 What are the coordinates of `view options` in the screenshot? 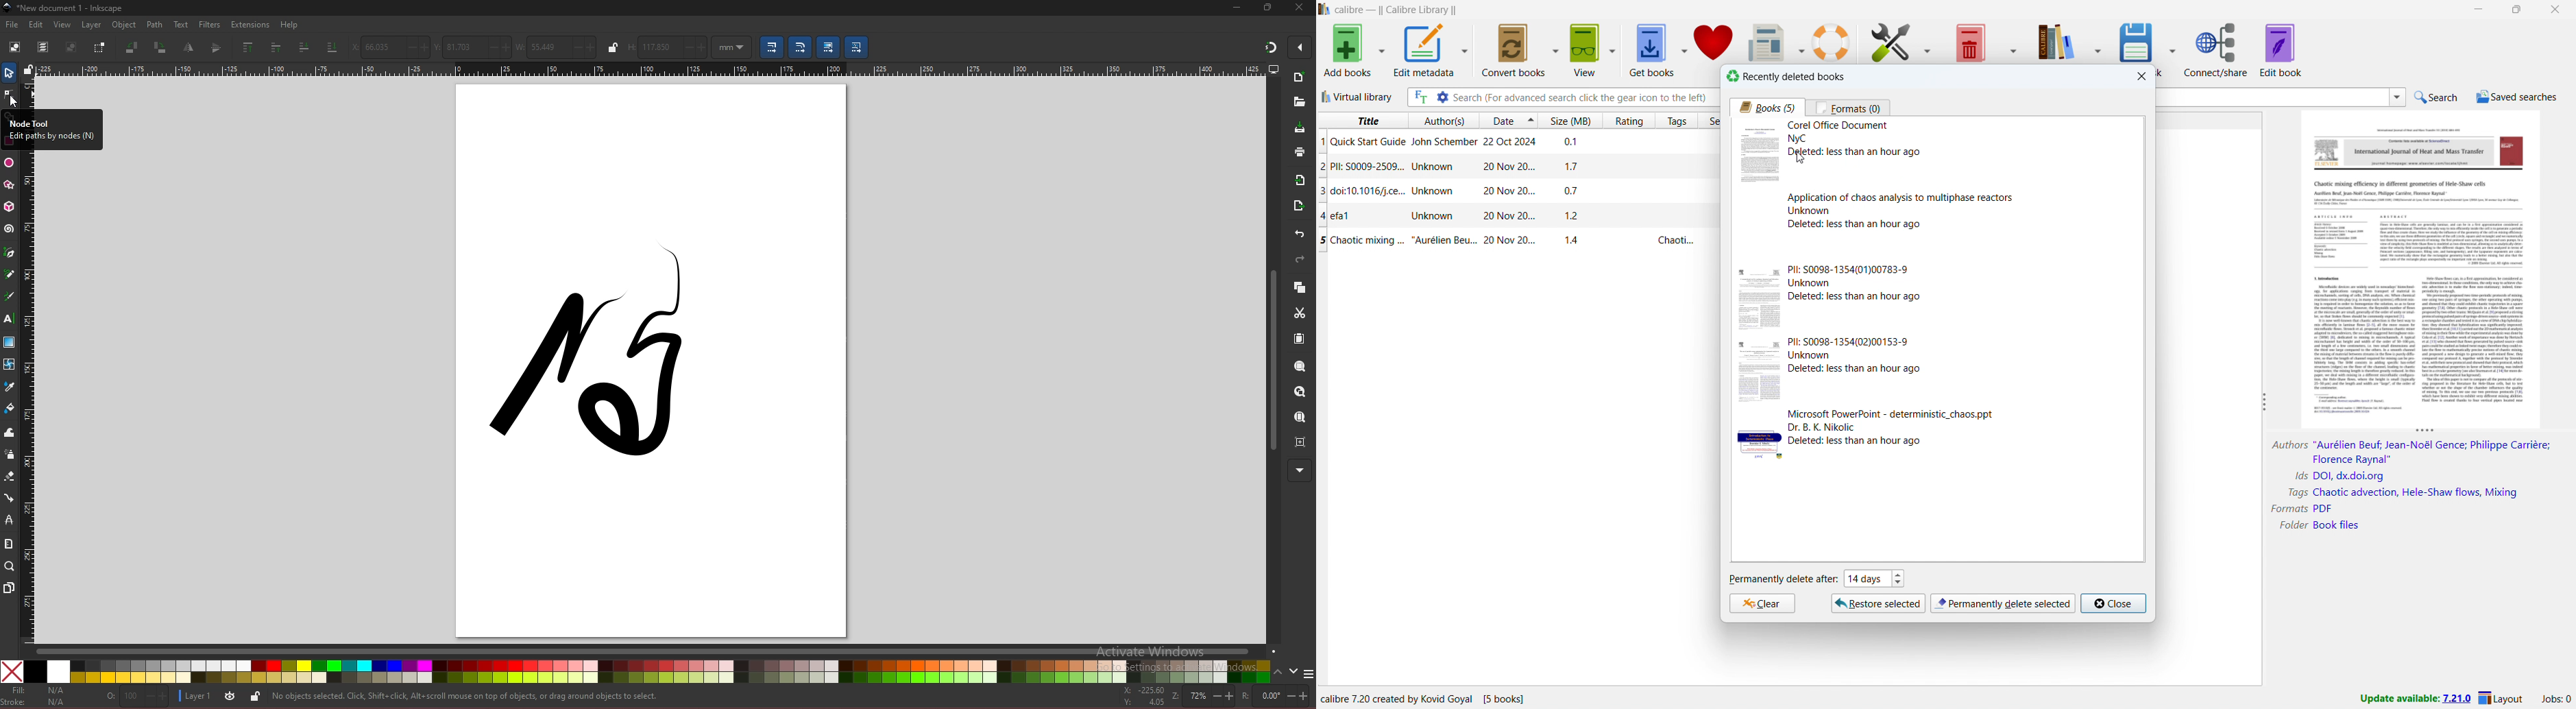 It's located at (1612, 49).